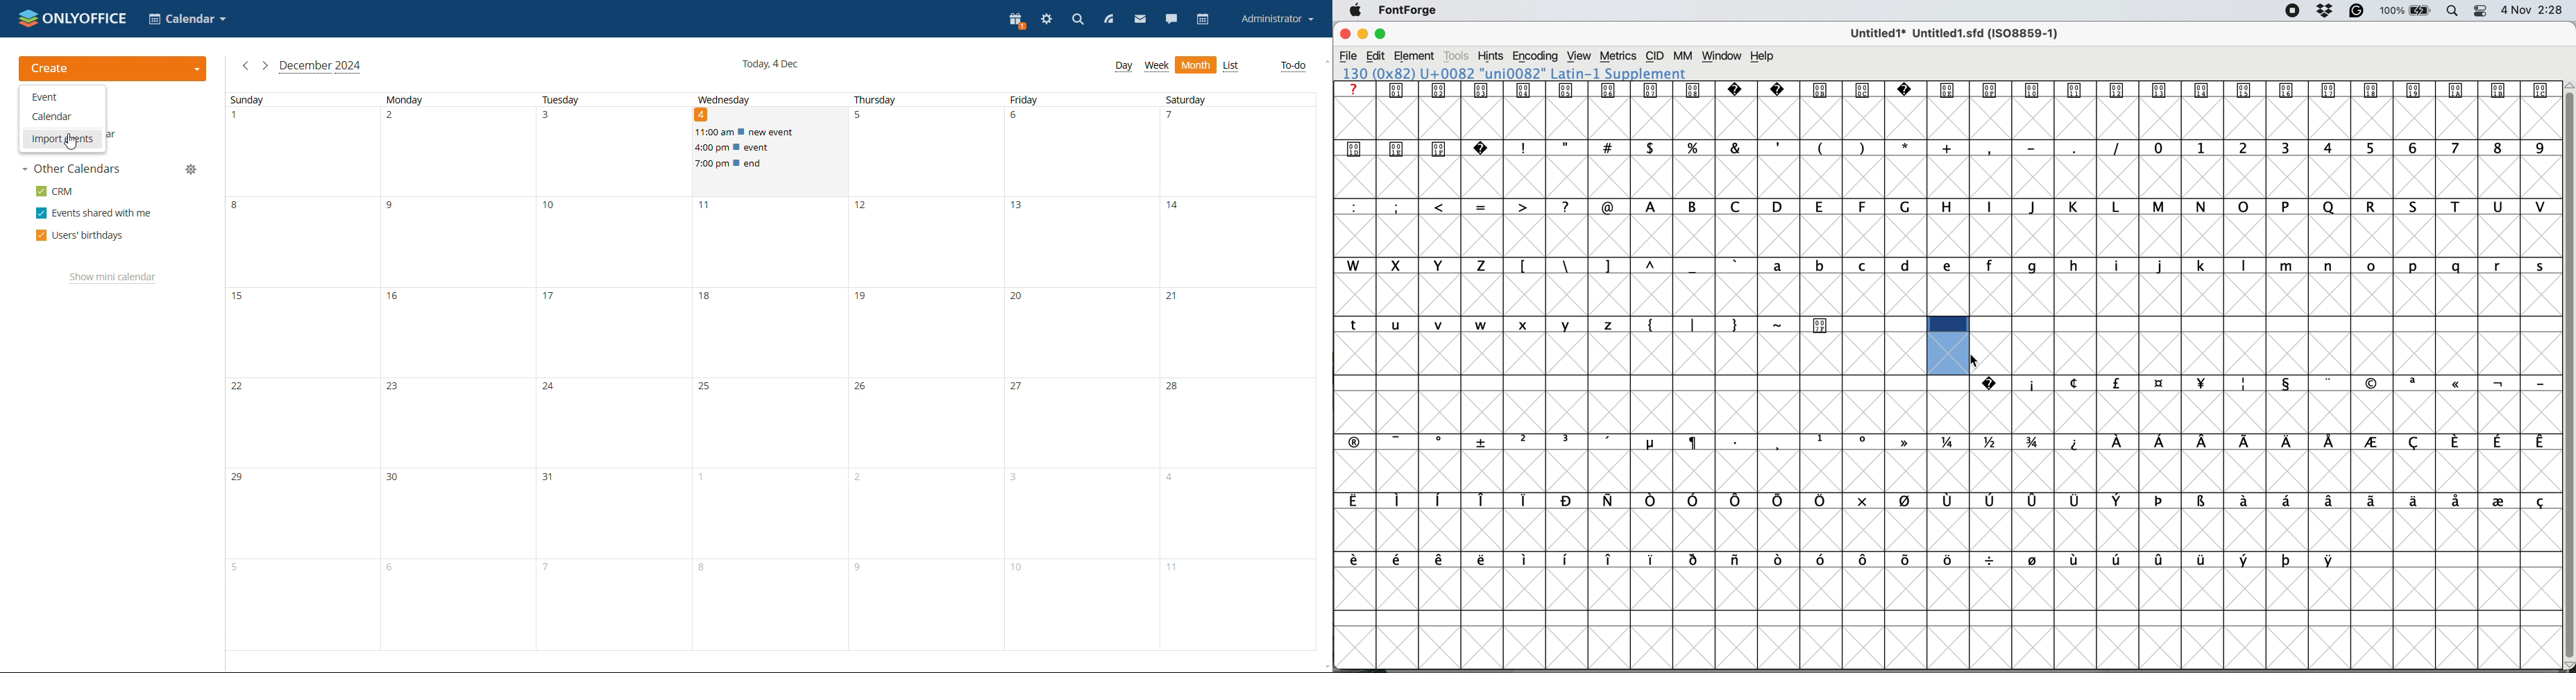 The height and width of the screenshot is (700, 2576). What do you see at coordinates (1425, 265) in the screenshot?
I see `uppercase letters` at bounding box center [1425, 265].